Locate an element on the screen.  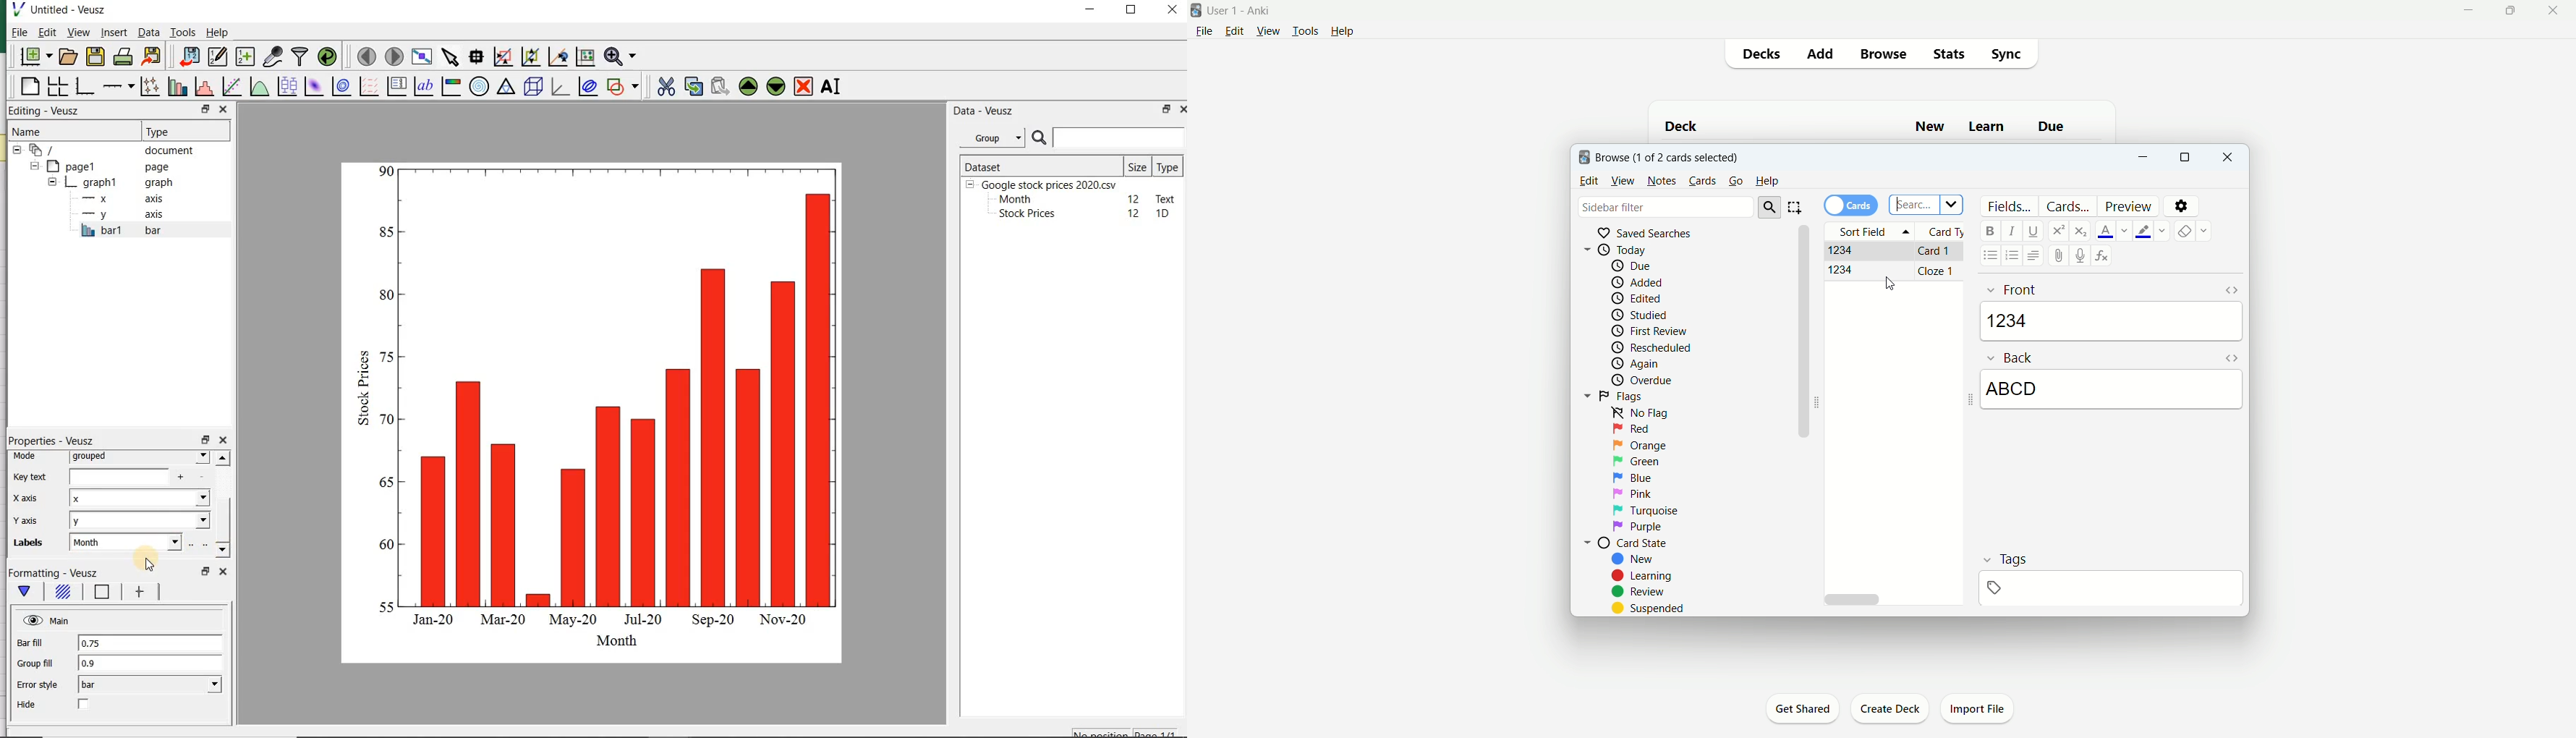
cards is located at coordinates (1852, 203).